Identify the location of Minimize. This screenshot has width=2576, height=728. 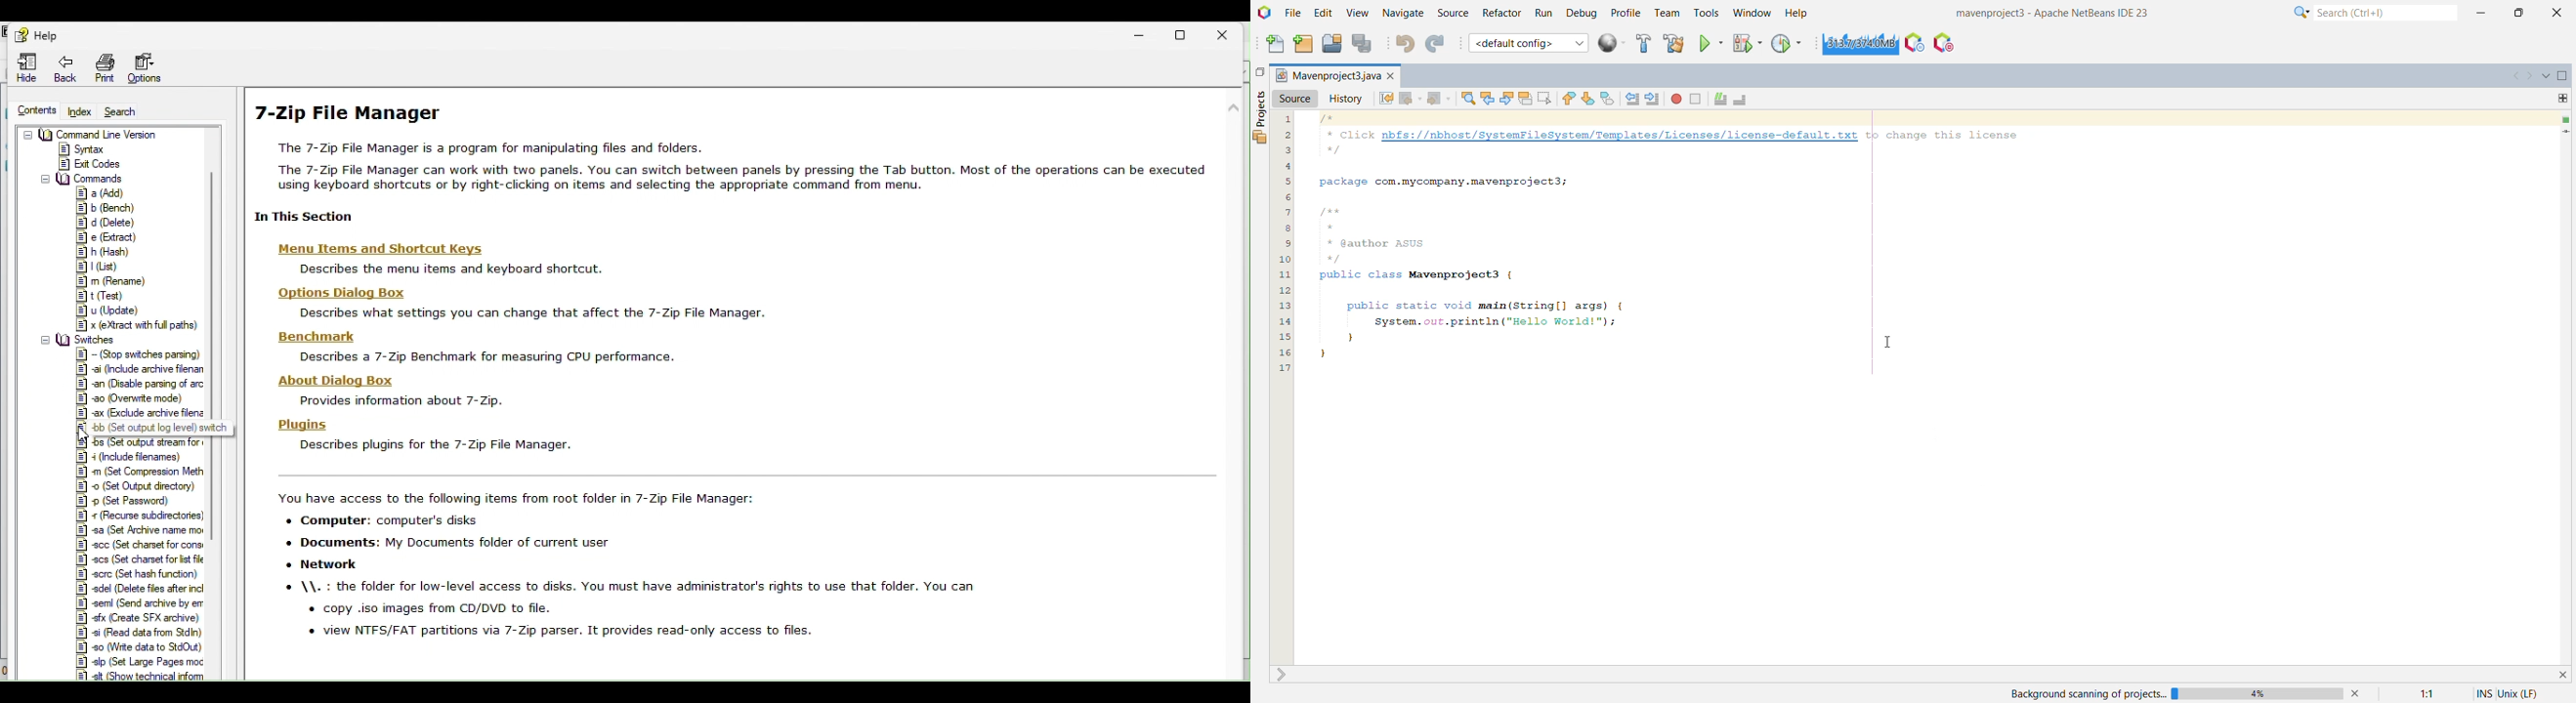
(2482, 14).